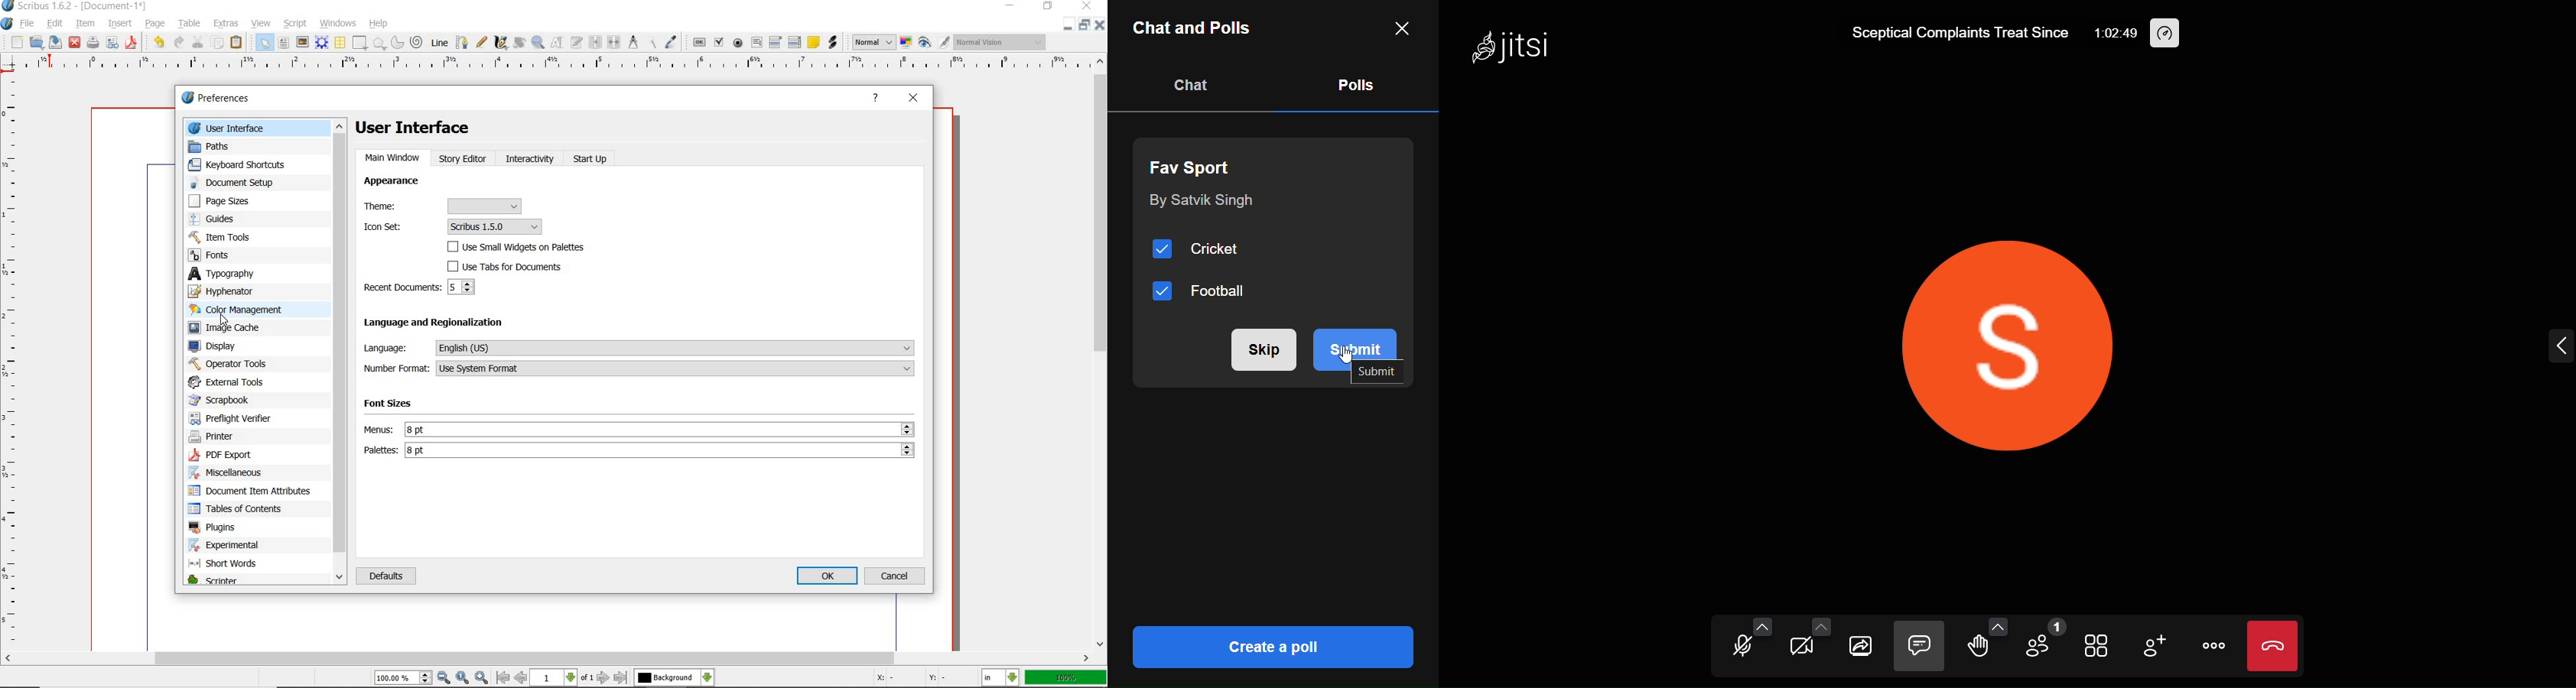 Image resolution: width=2576 pixels, height=700 pixels. What do you see at coordinates (338, 22) in the screenshot?
I see `windows` at bounding box center [338, 22].